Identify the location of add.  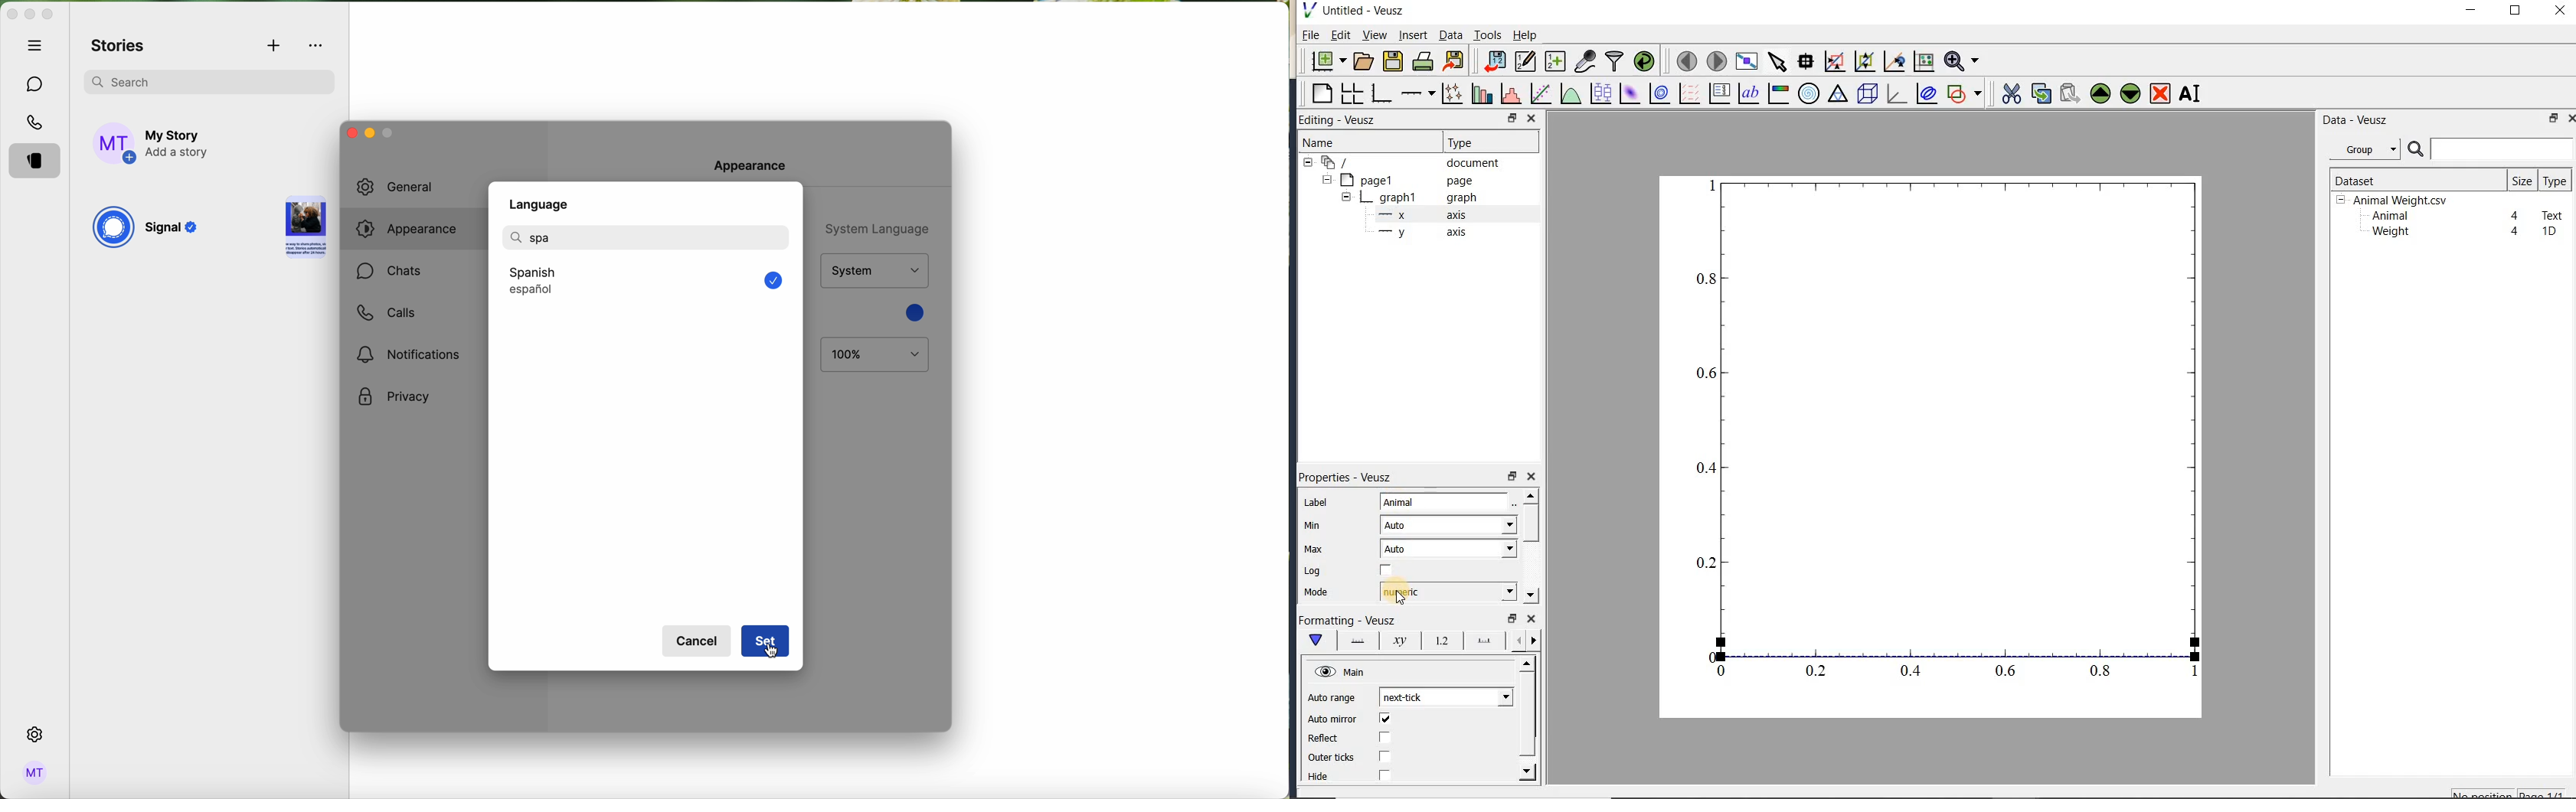
(275, 46).